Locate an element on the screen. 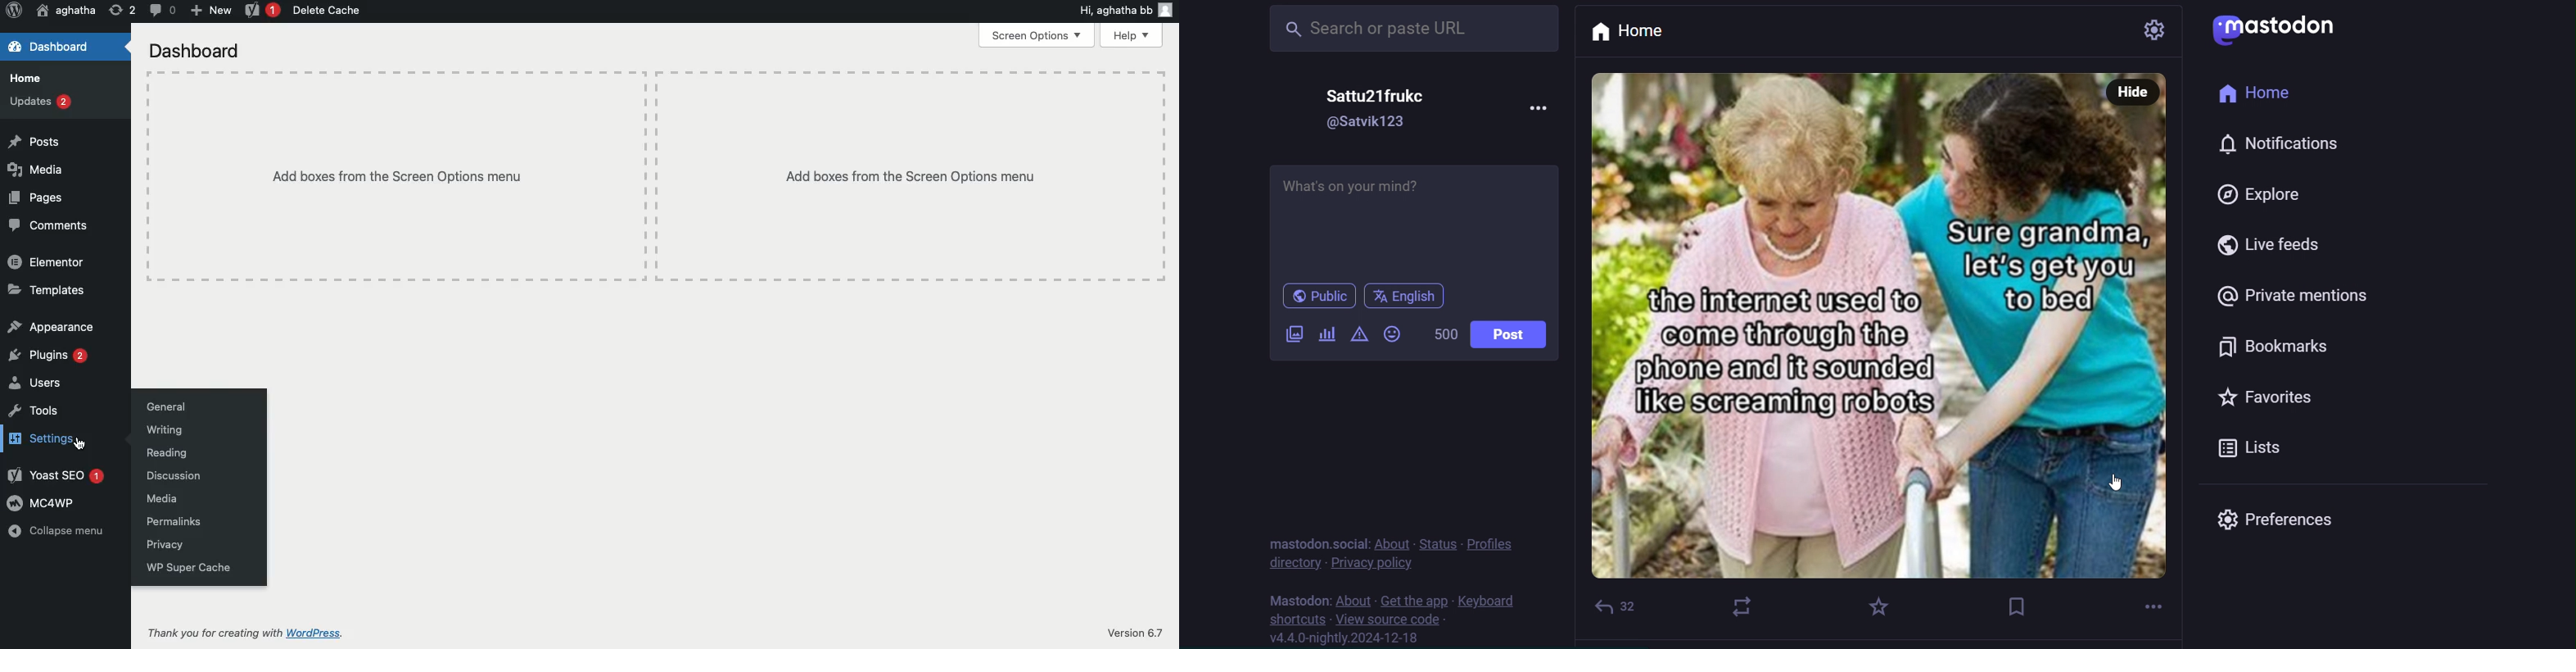 The height and width of the screenshot is (672, 2576). notification is located at coordinates (2290, 144).